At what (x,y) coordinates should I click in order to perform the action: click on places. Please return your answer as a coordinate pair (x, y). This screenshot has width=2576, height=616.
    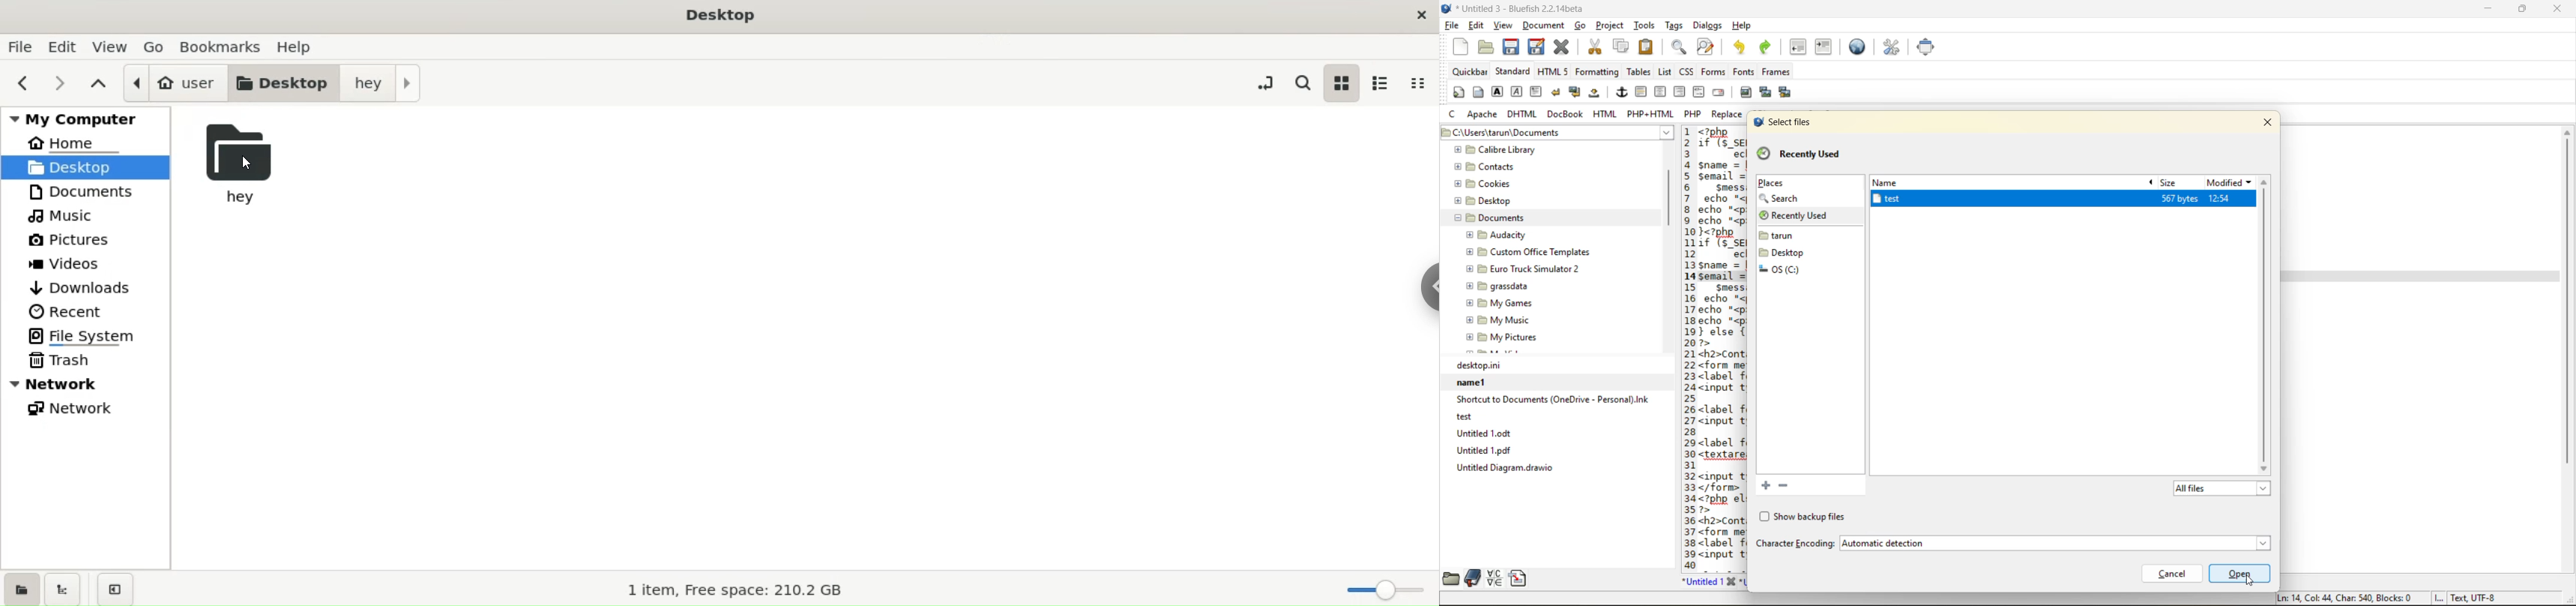
    Looking at the image, I should click on (1771, 184).